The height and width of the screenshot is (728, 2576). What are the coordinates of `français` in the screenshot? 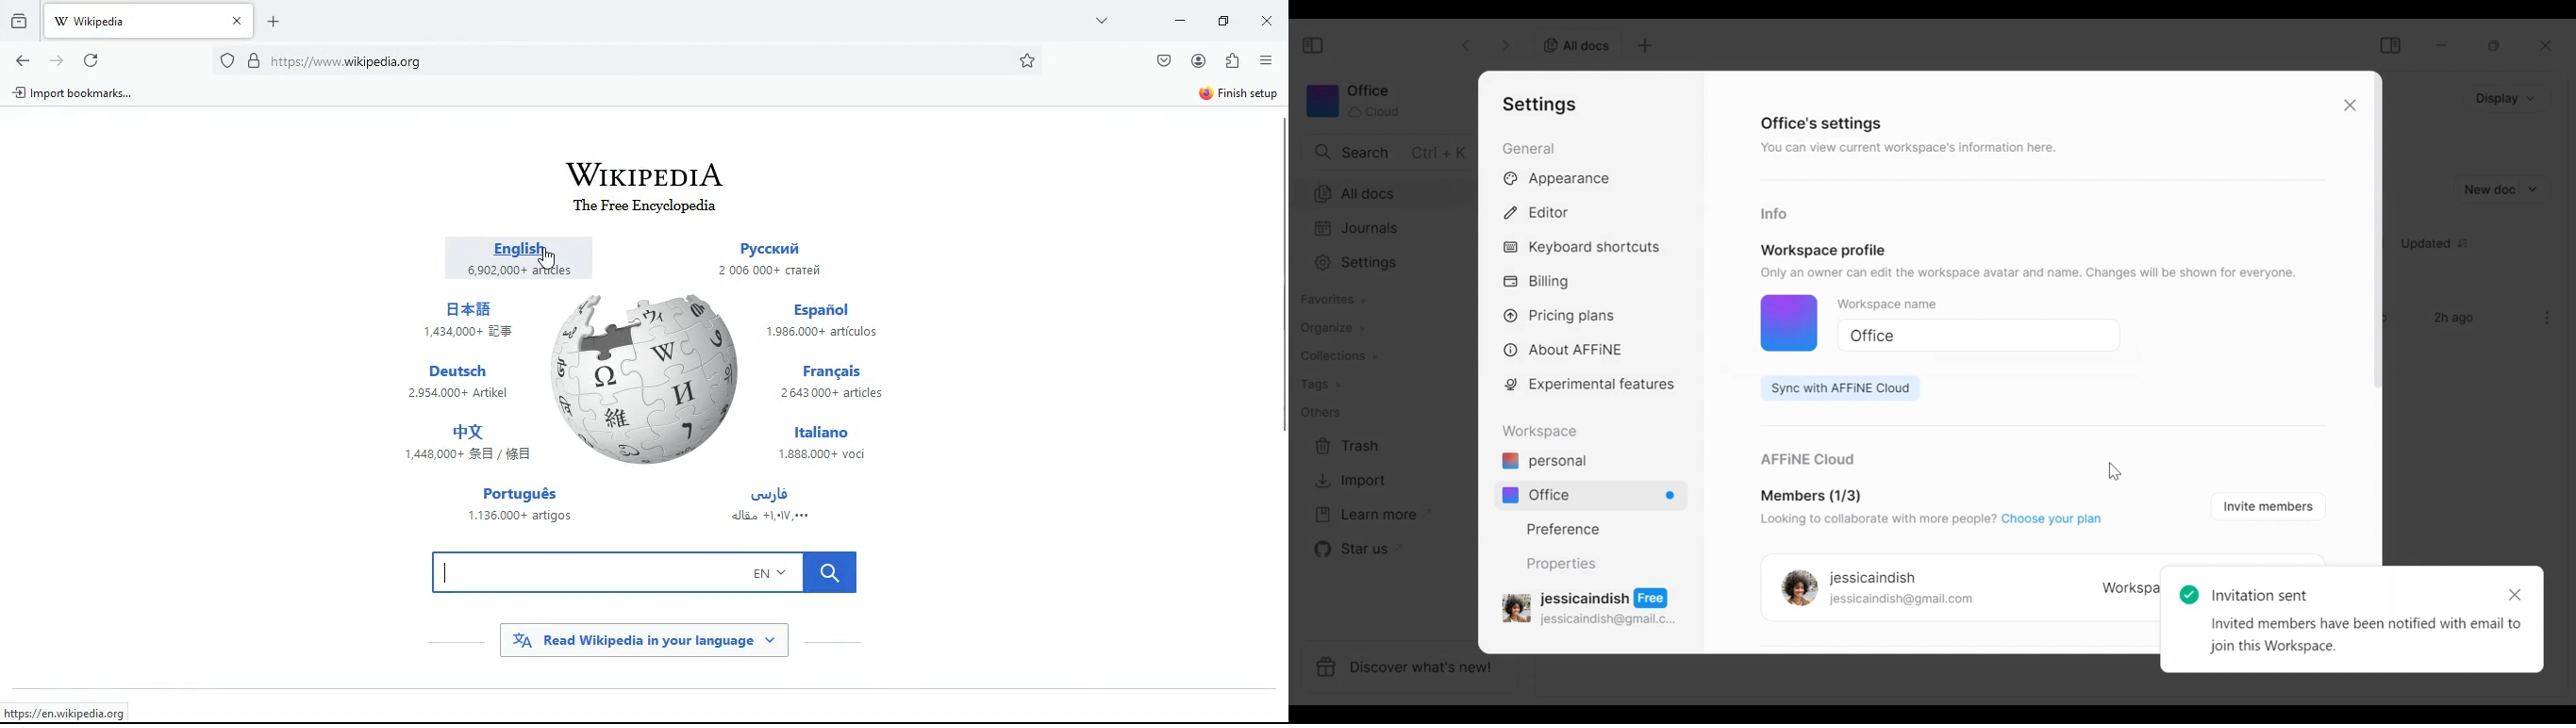 It's located at (845, 381).